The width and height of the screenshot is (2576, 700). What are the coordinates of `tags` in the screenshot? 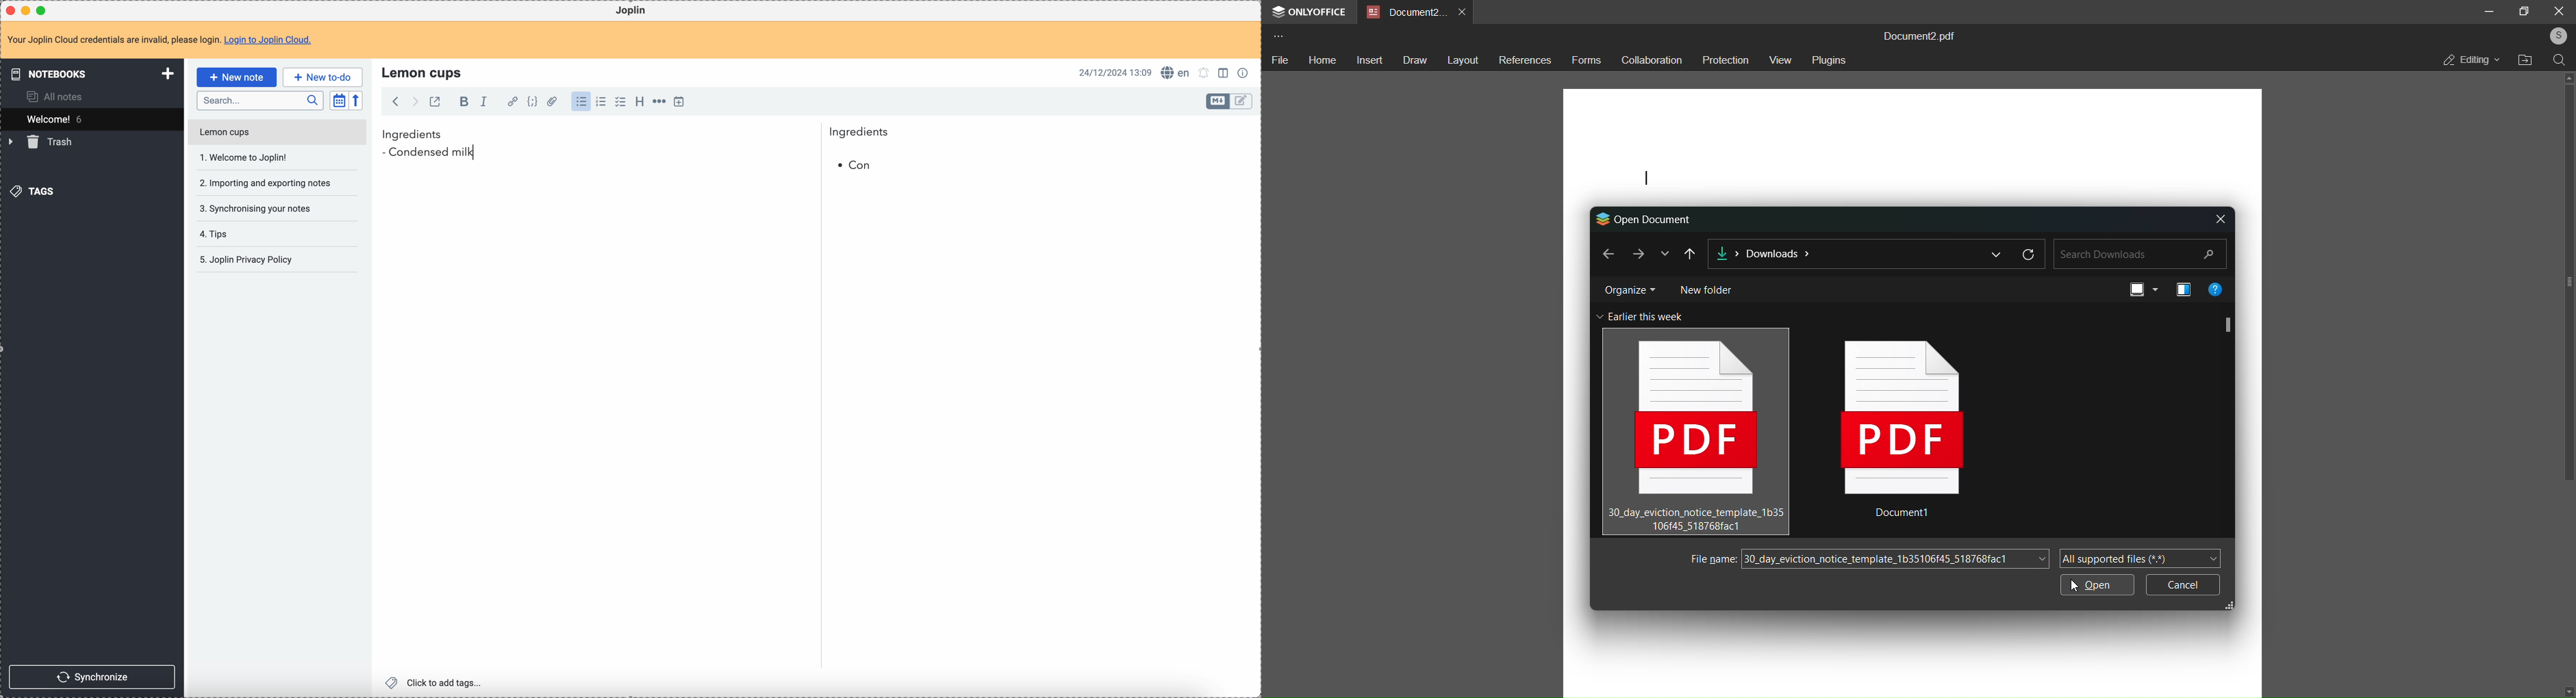 It's located at (35, 191).